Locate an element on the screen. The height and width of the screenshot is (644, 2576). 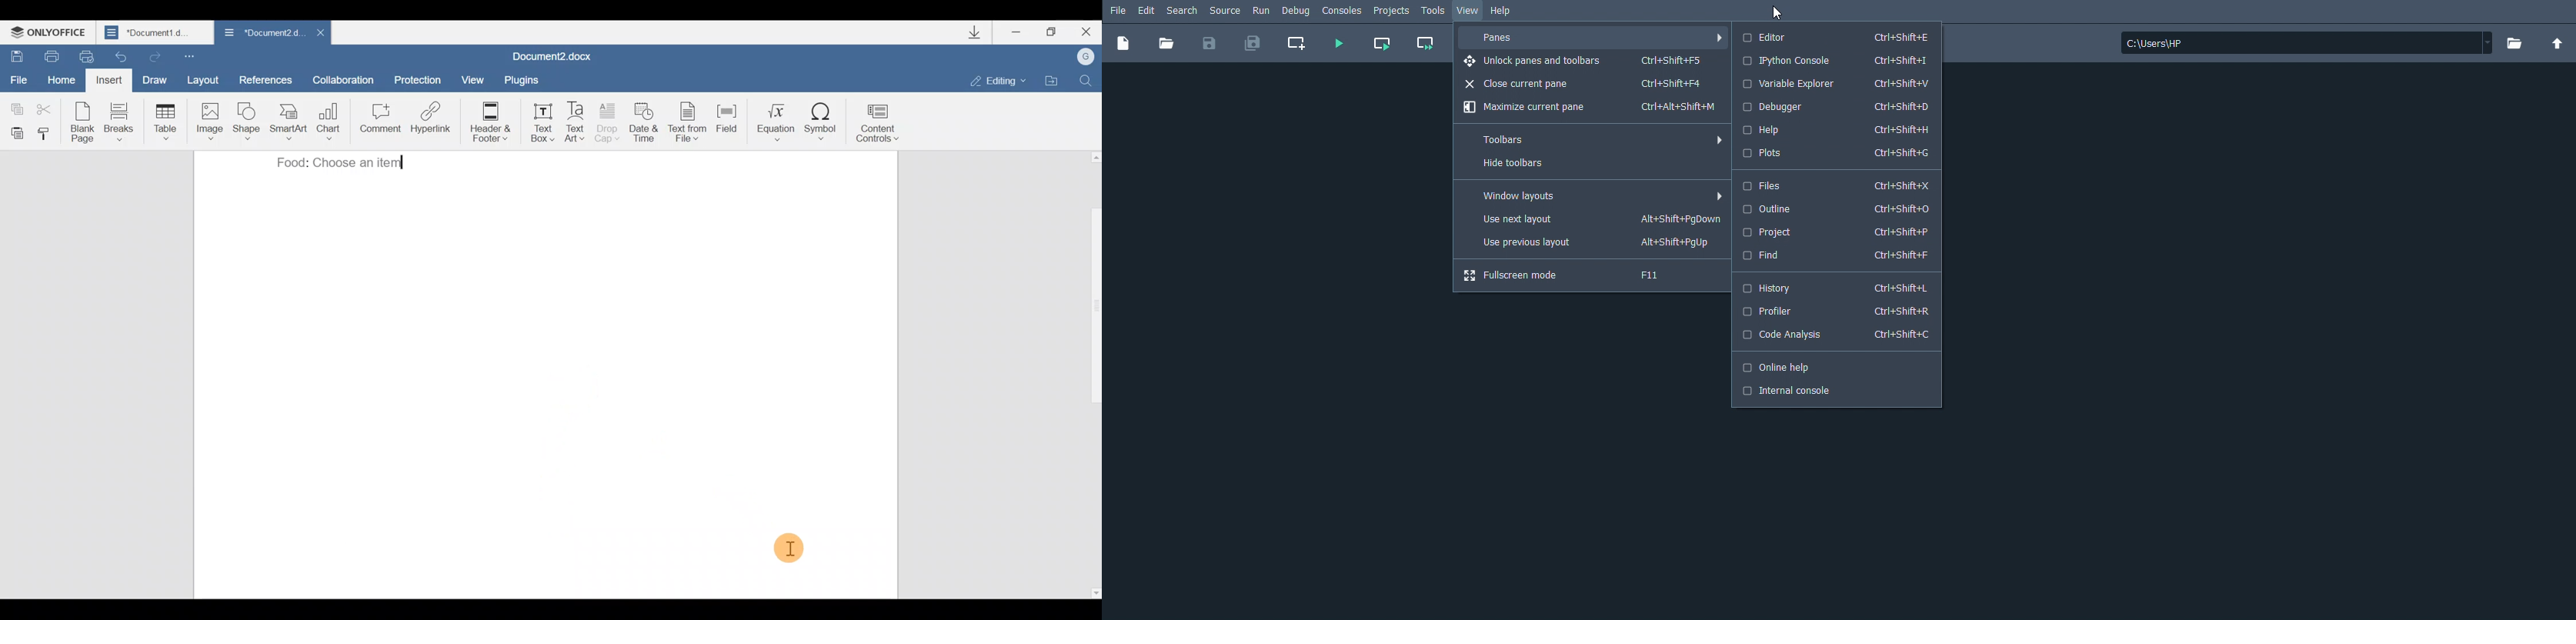
Editor is located at coordinates (1840, 38).